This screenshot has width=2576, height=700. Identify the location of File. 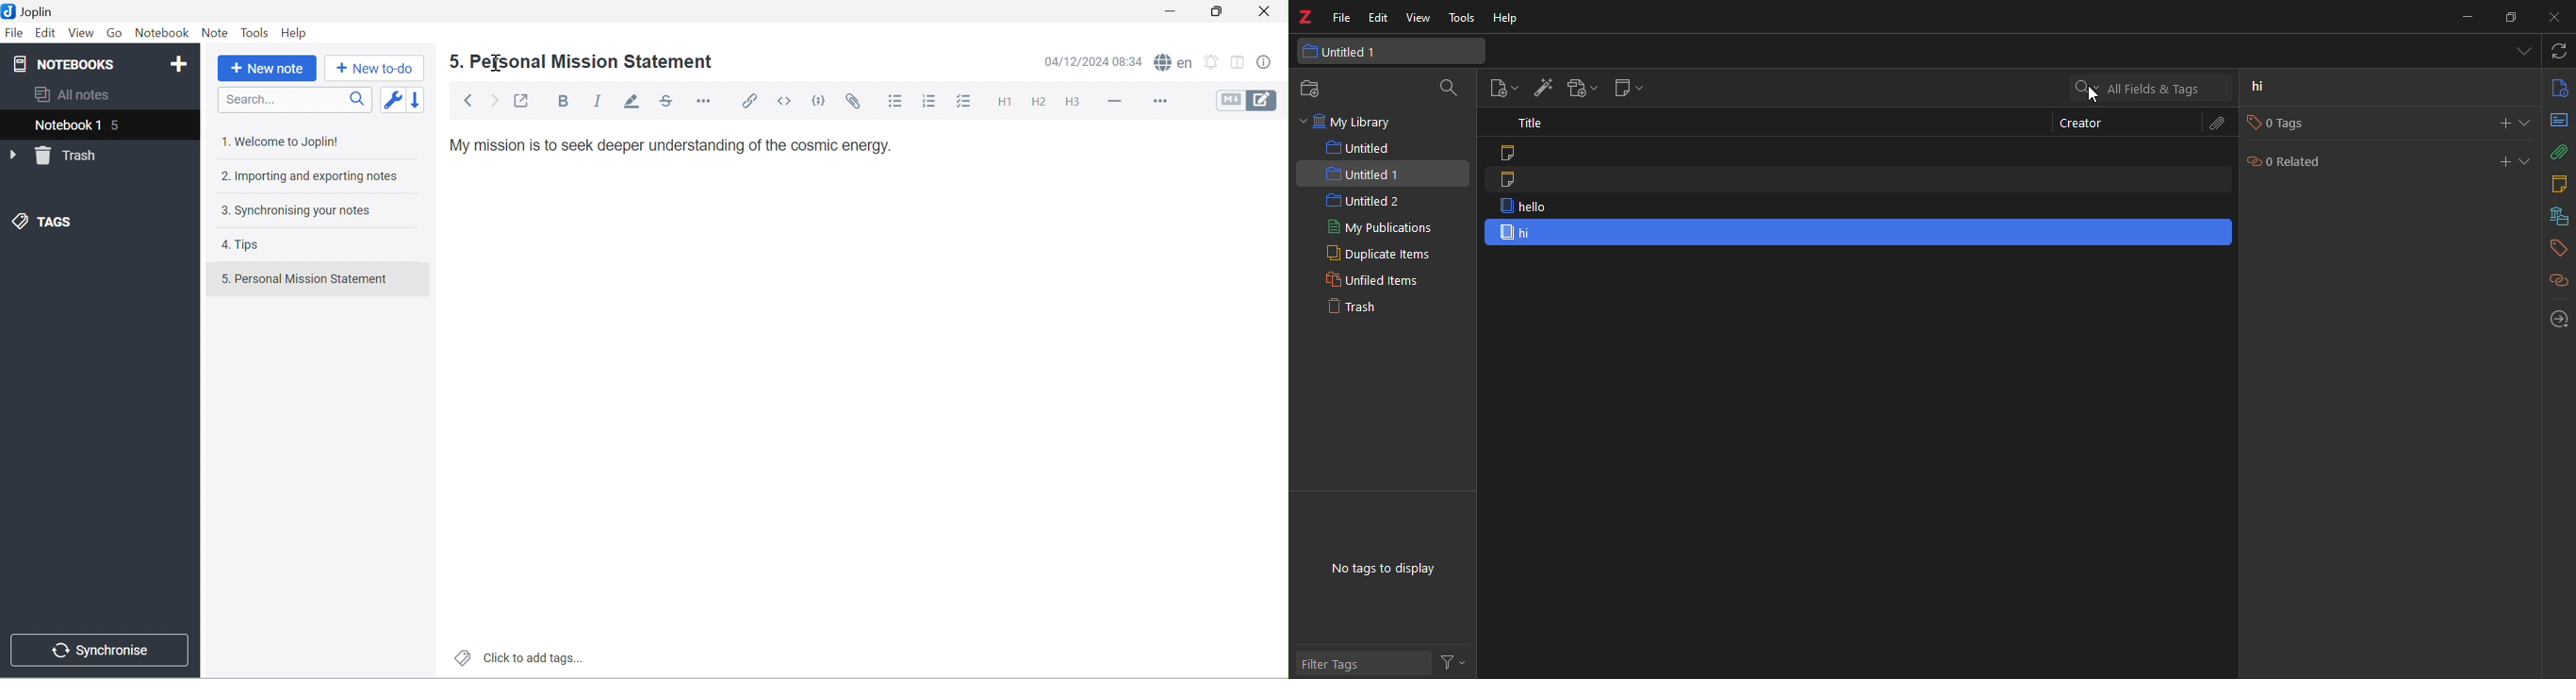
(15, 32).